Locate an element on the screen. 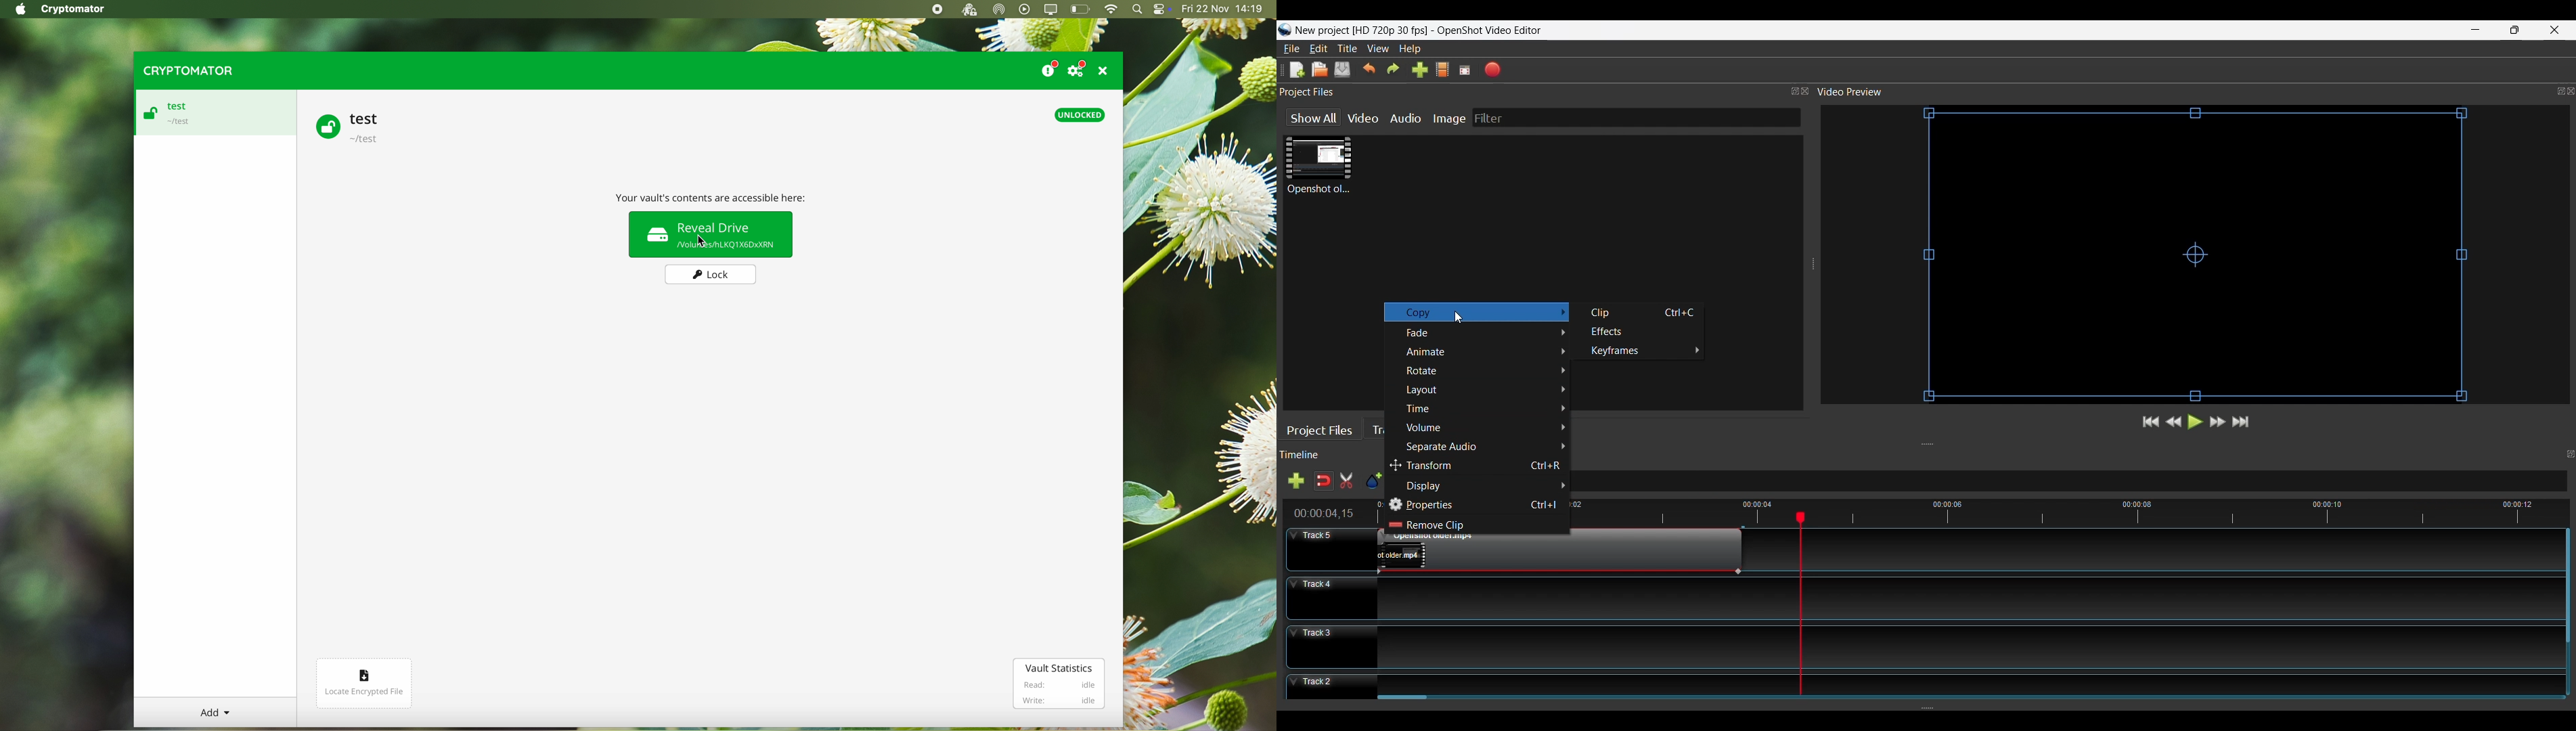  Filter is located at coordinates (1636, 118).